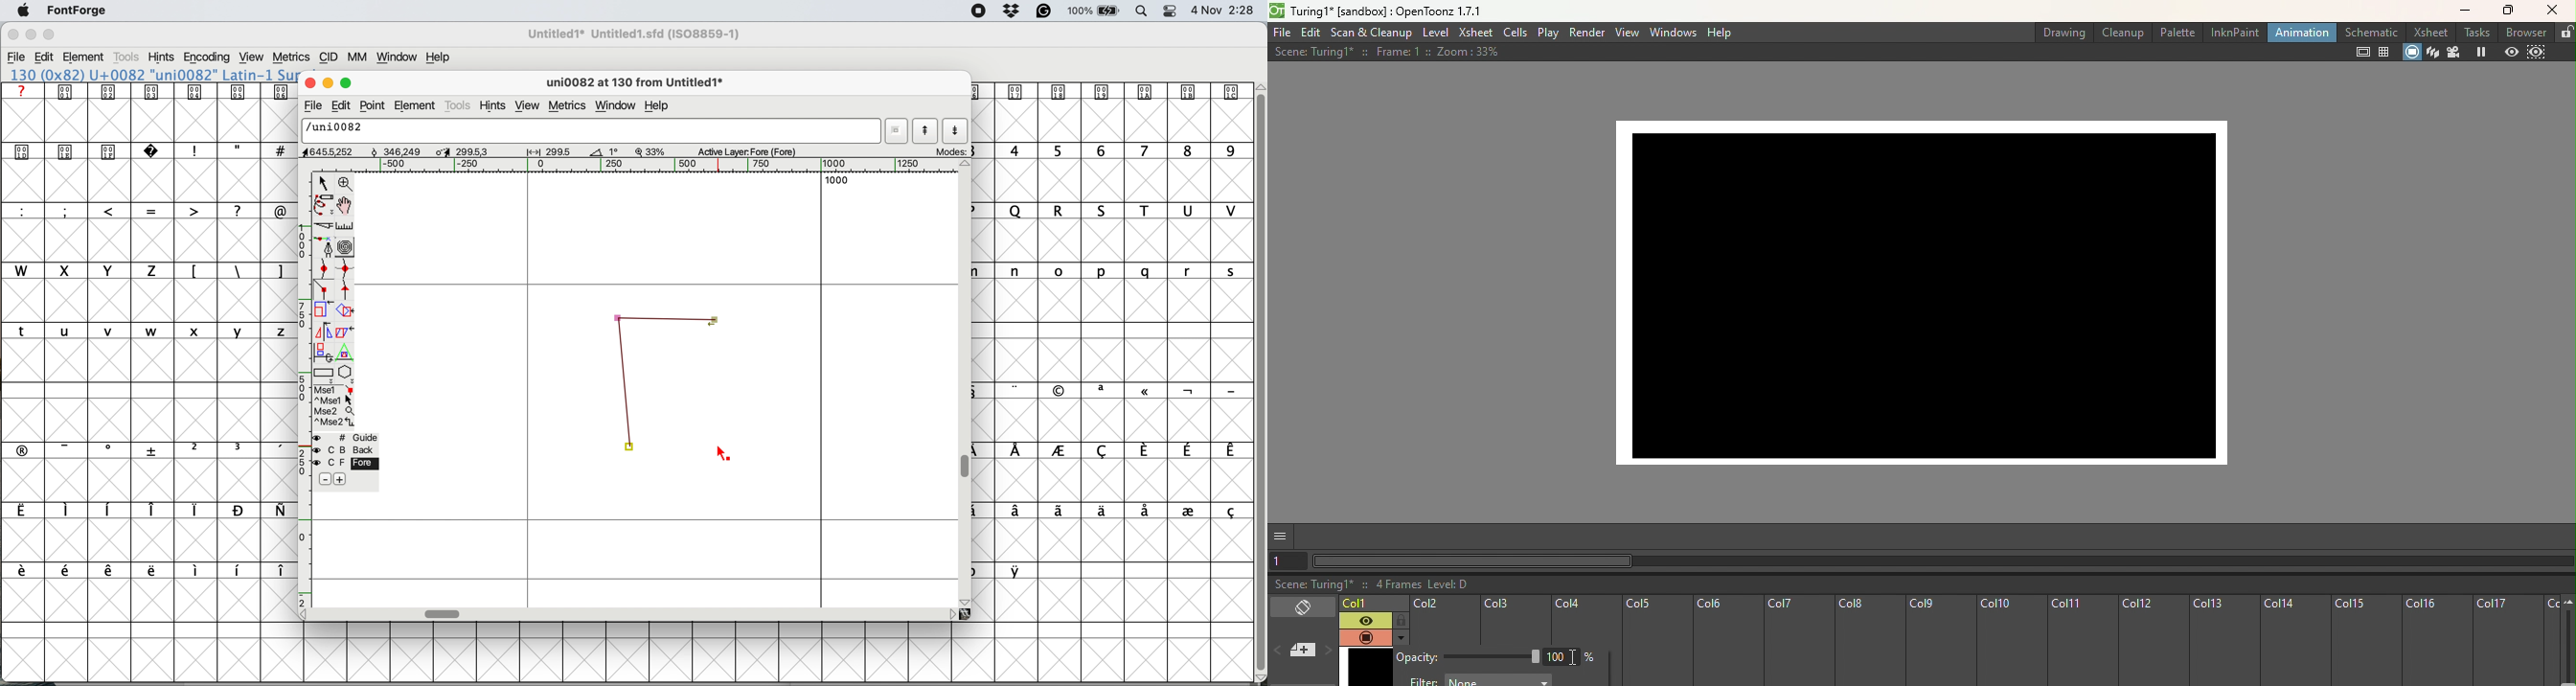 The height and width of the screenshot is (700, 2576). I want to click on add a tangent point, so click(346, 290).